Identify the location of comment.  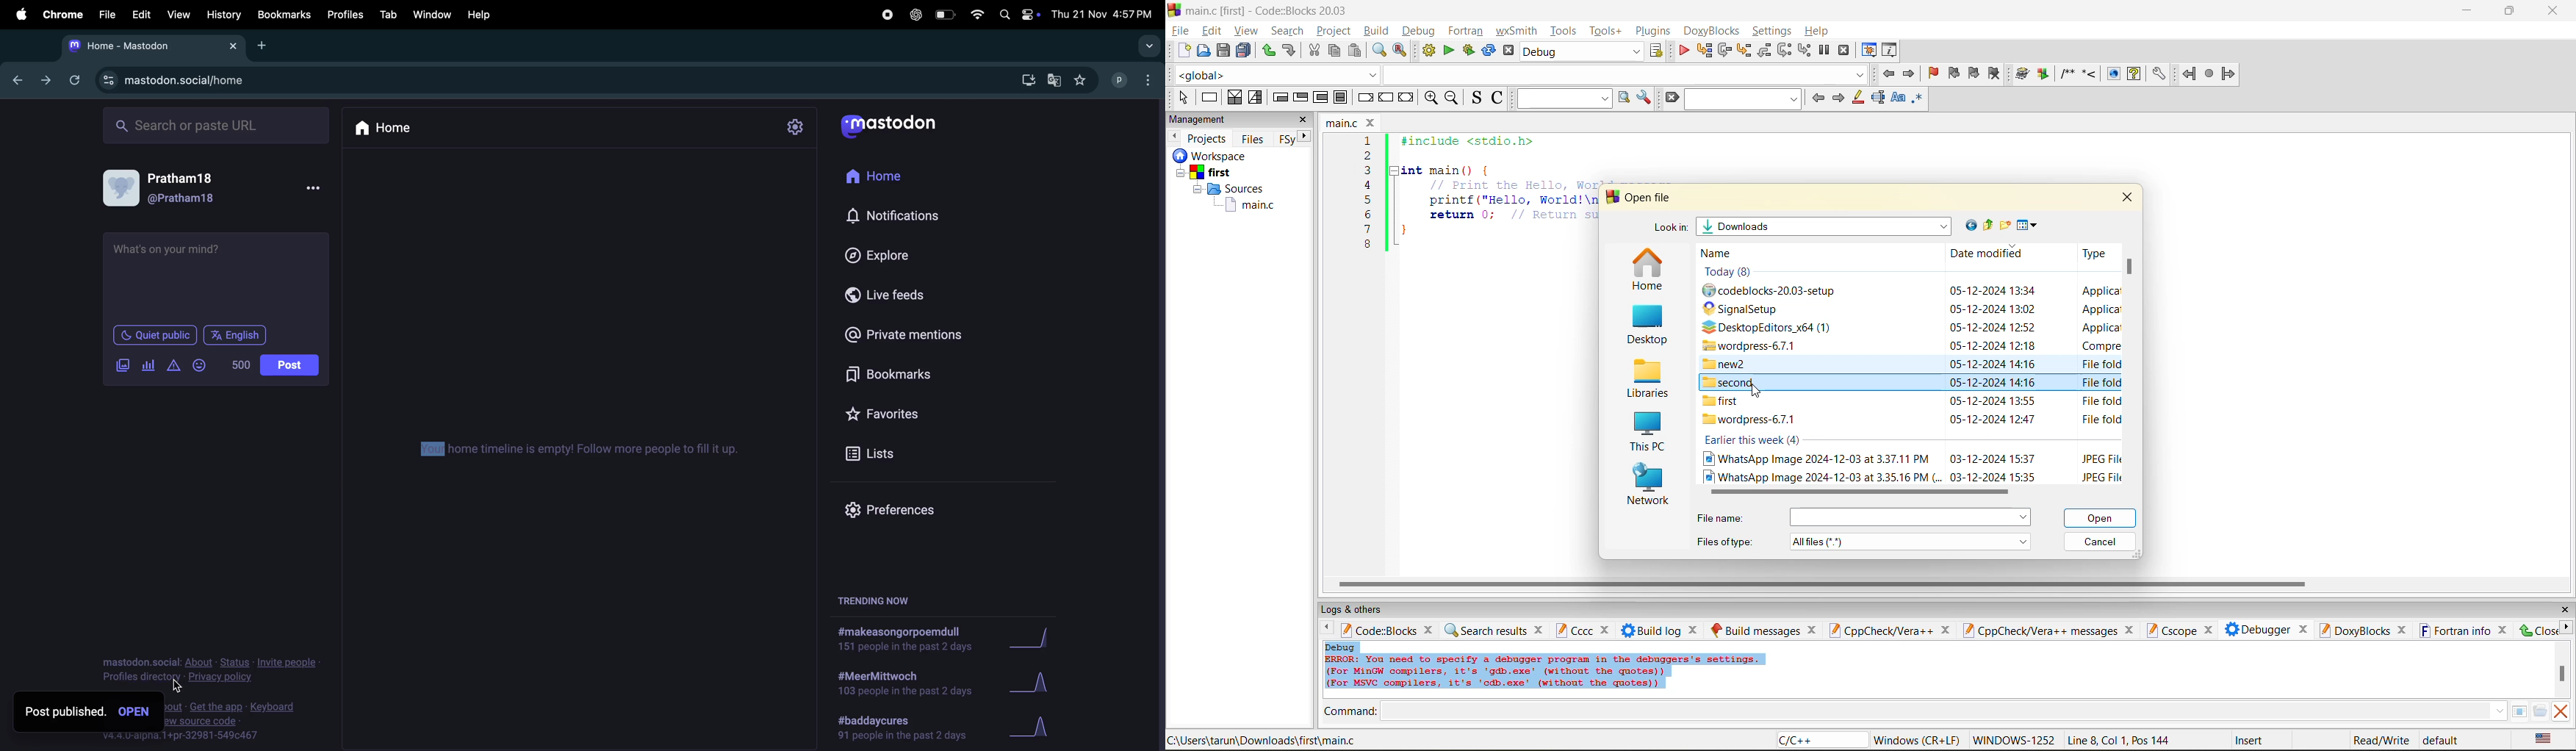
(2067, 73).